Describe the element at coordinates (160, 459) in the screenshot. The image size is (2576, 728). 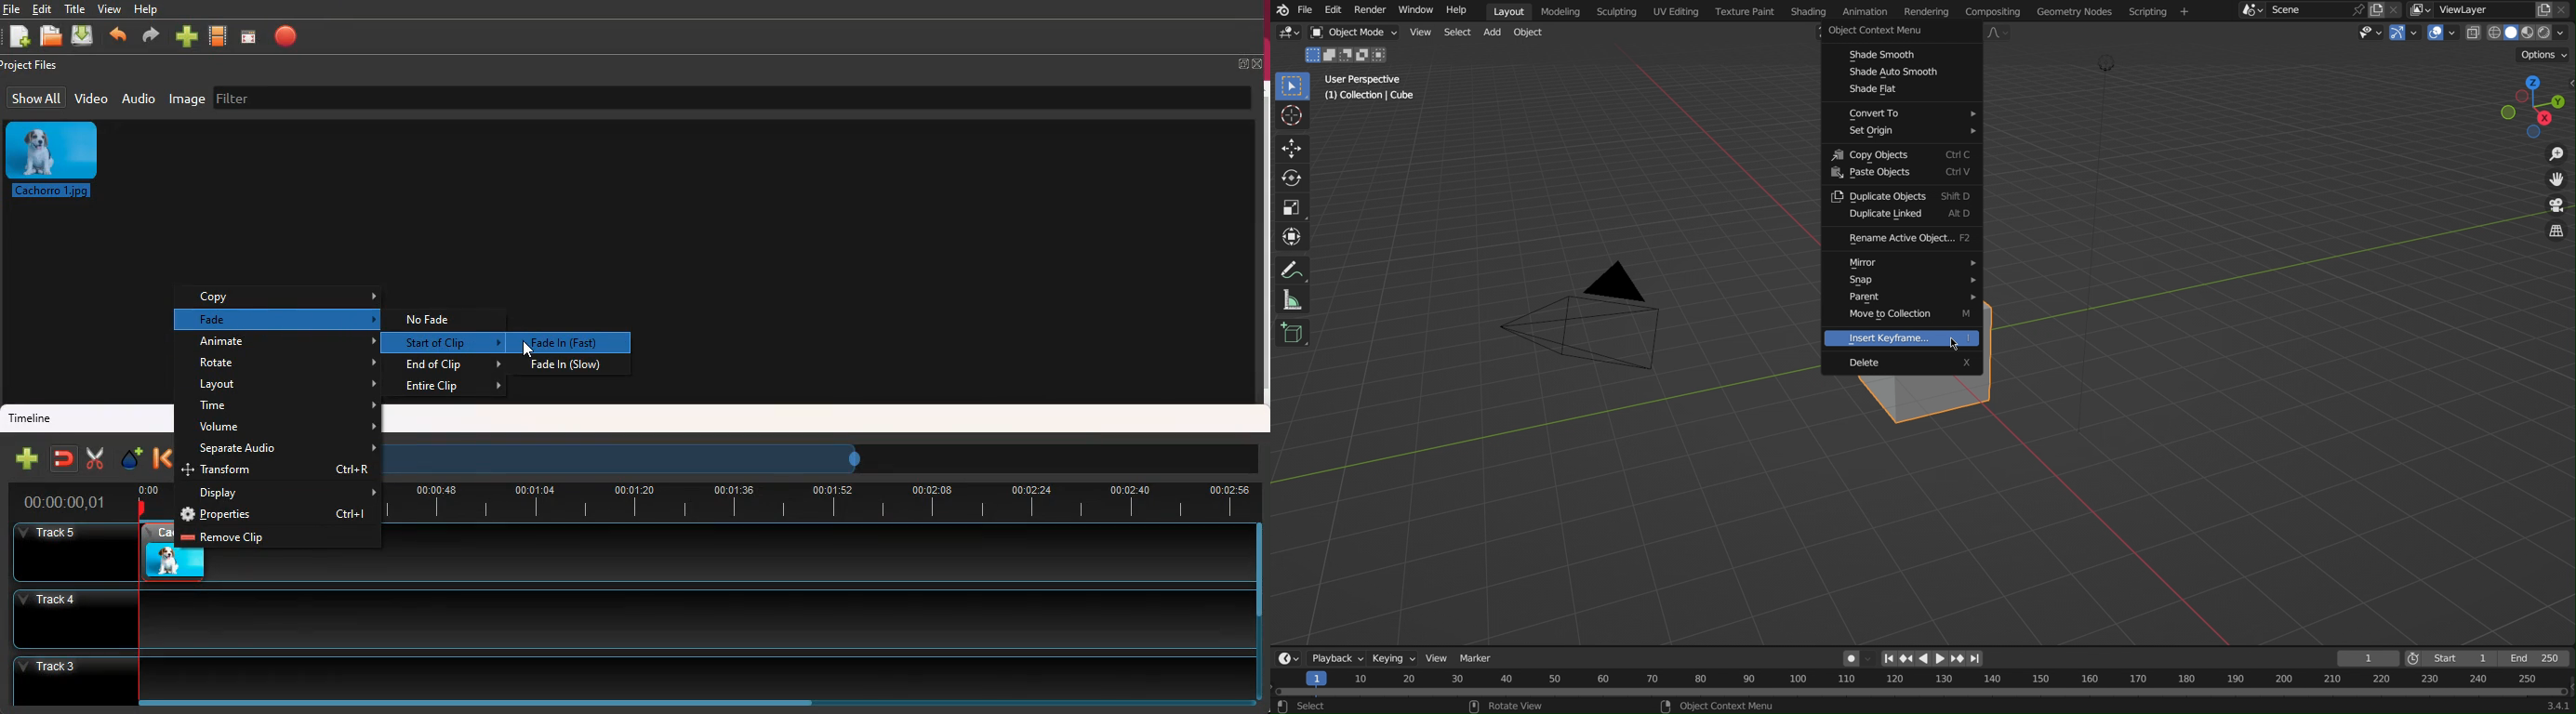
I see `back` at that location.